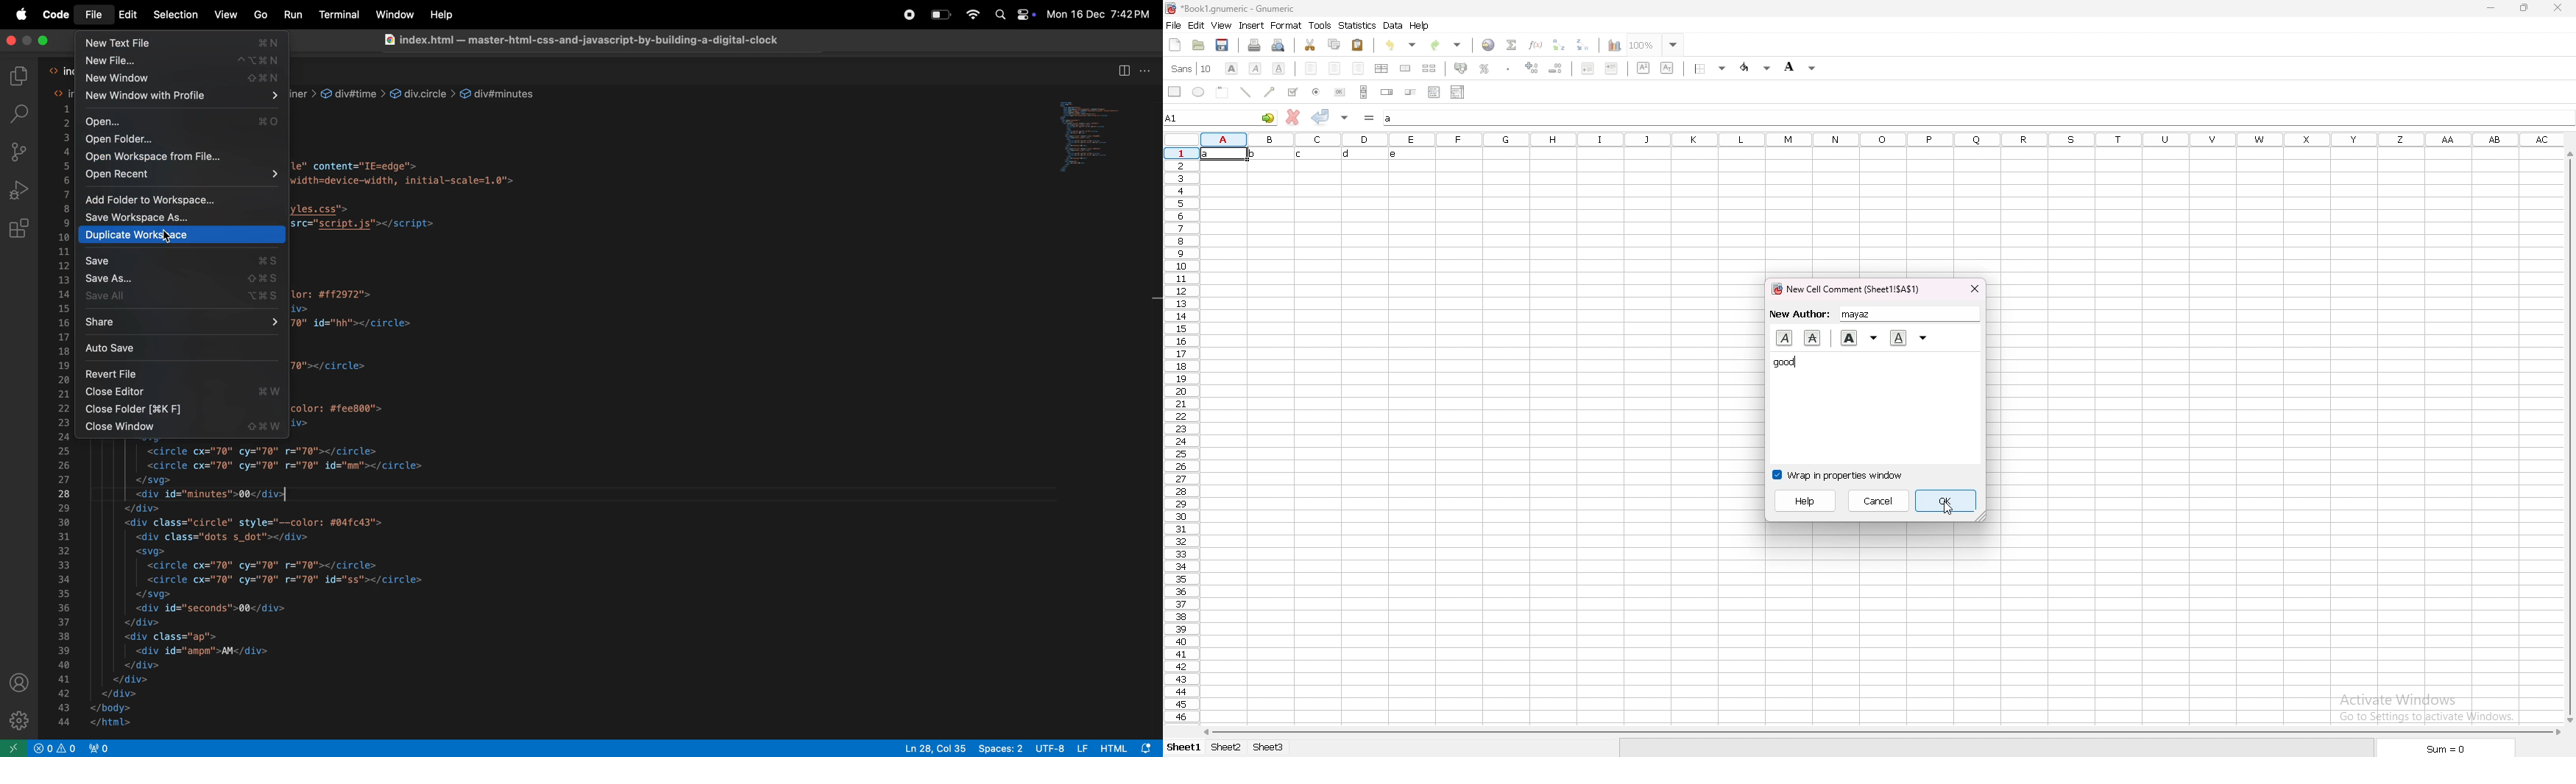 Image resolution: width=2576 pixels, height=784 pixels. Describe the element at coordinates (1286, 25) in the screenshot. I see `format` at that location.